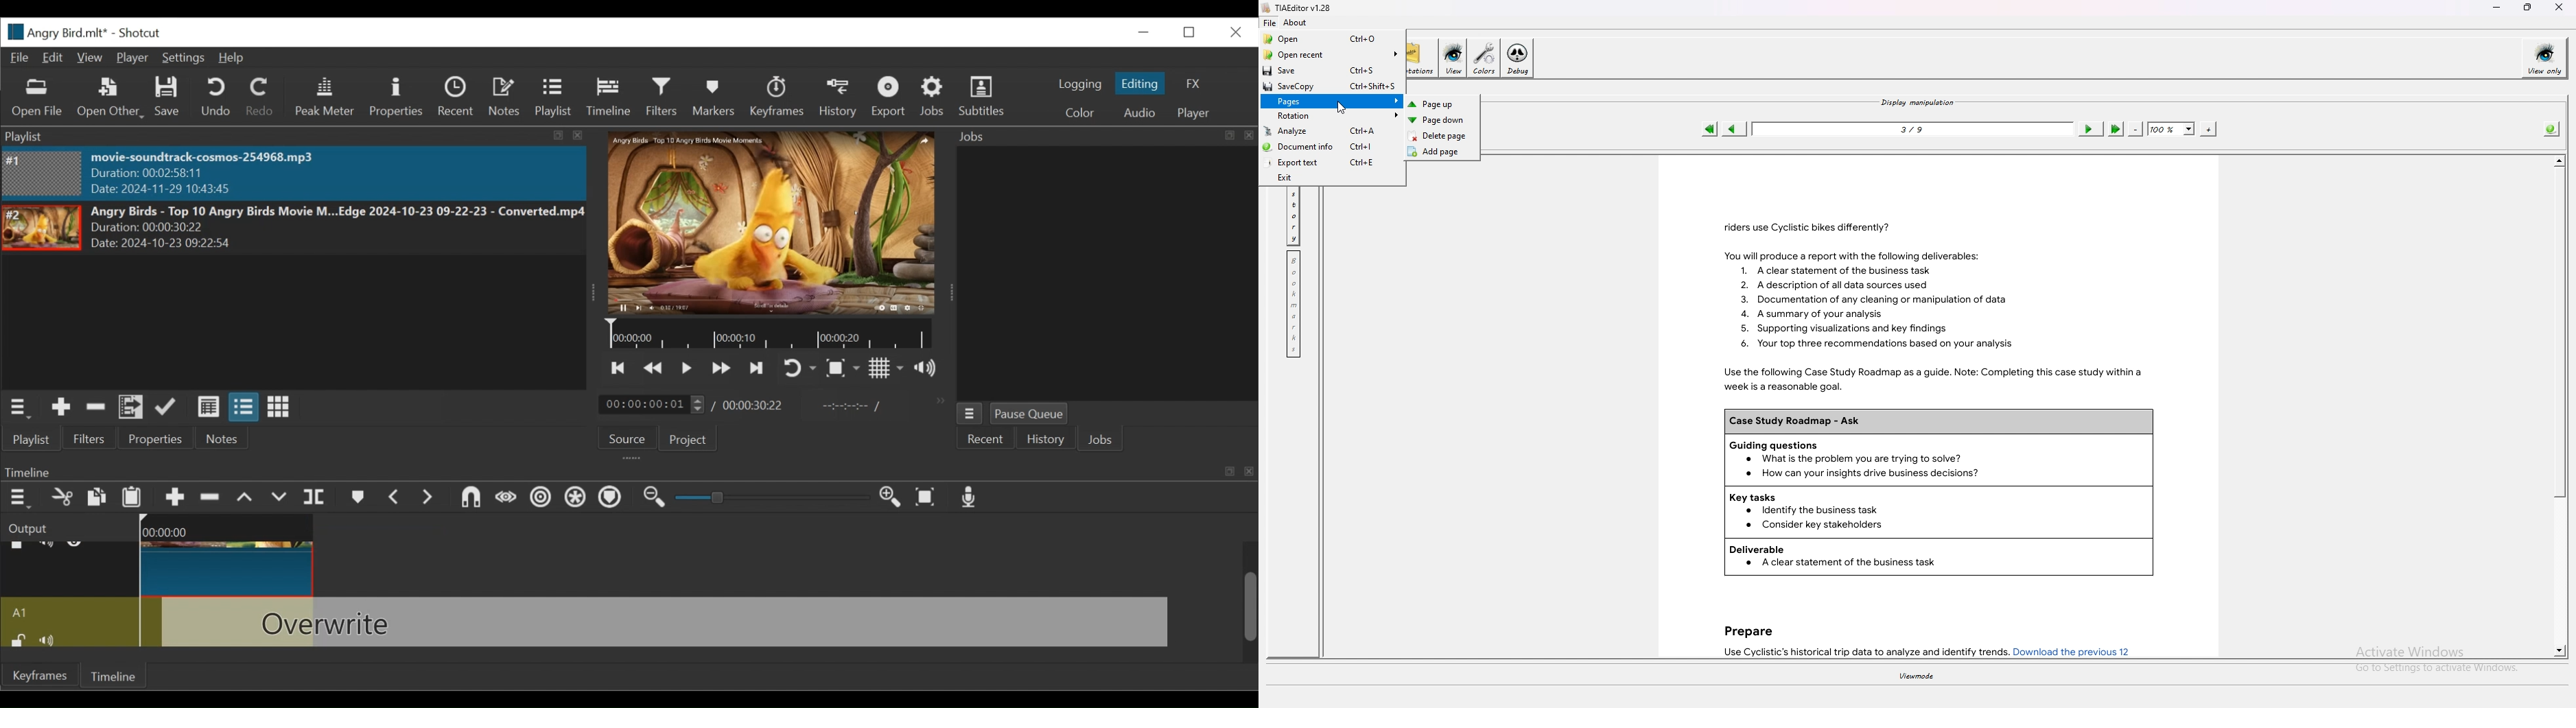 The width and height of the screenshot is (2576, 728). Describe the element at coordinates (664, 98) in the screenshot. I see `Filters` at that location.